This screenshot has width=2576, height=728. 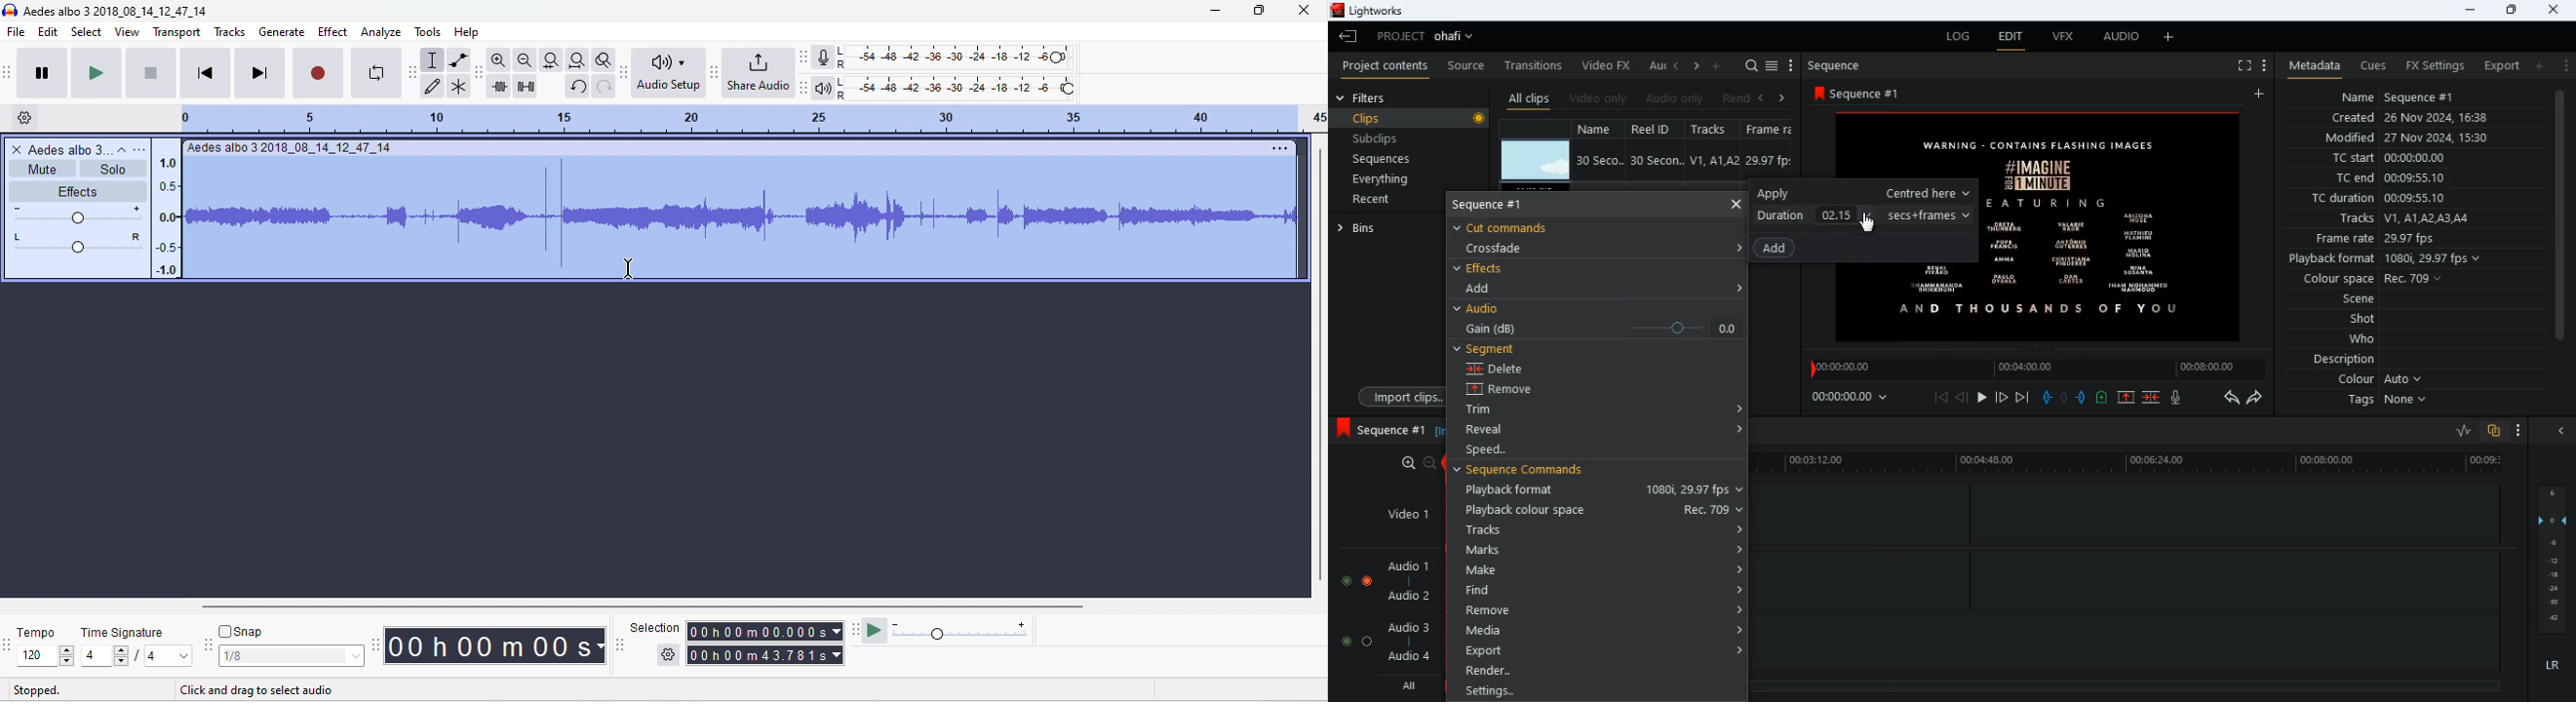 What do you see at coordinates (1658, 129) in the screenshot?
I see `real id` at bounding box center [1658, 129].